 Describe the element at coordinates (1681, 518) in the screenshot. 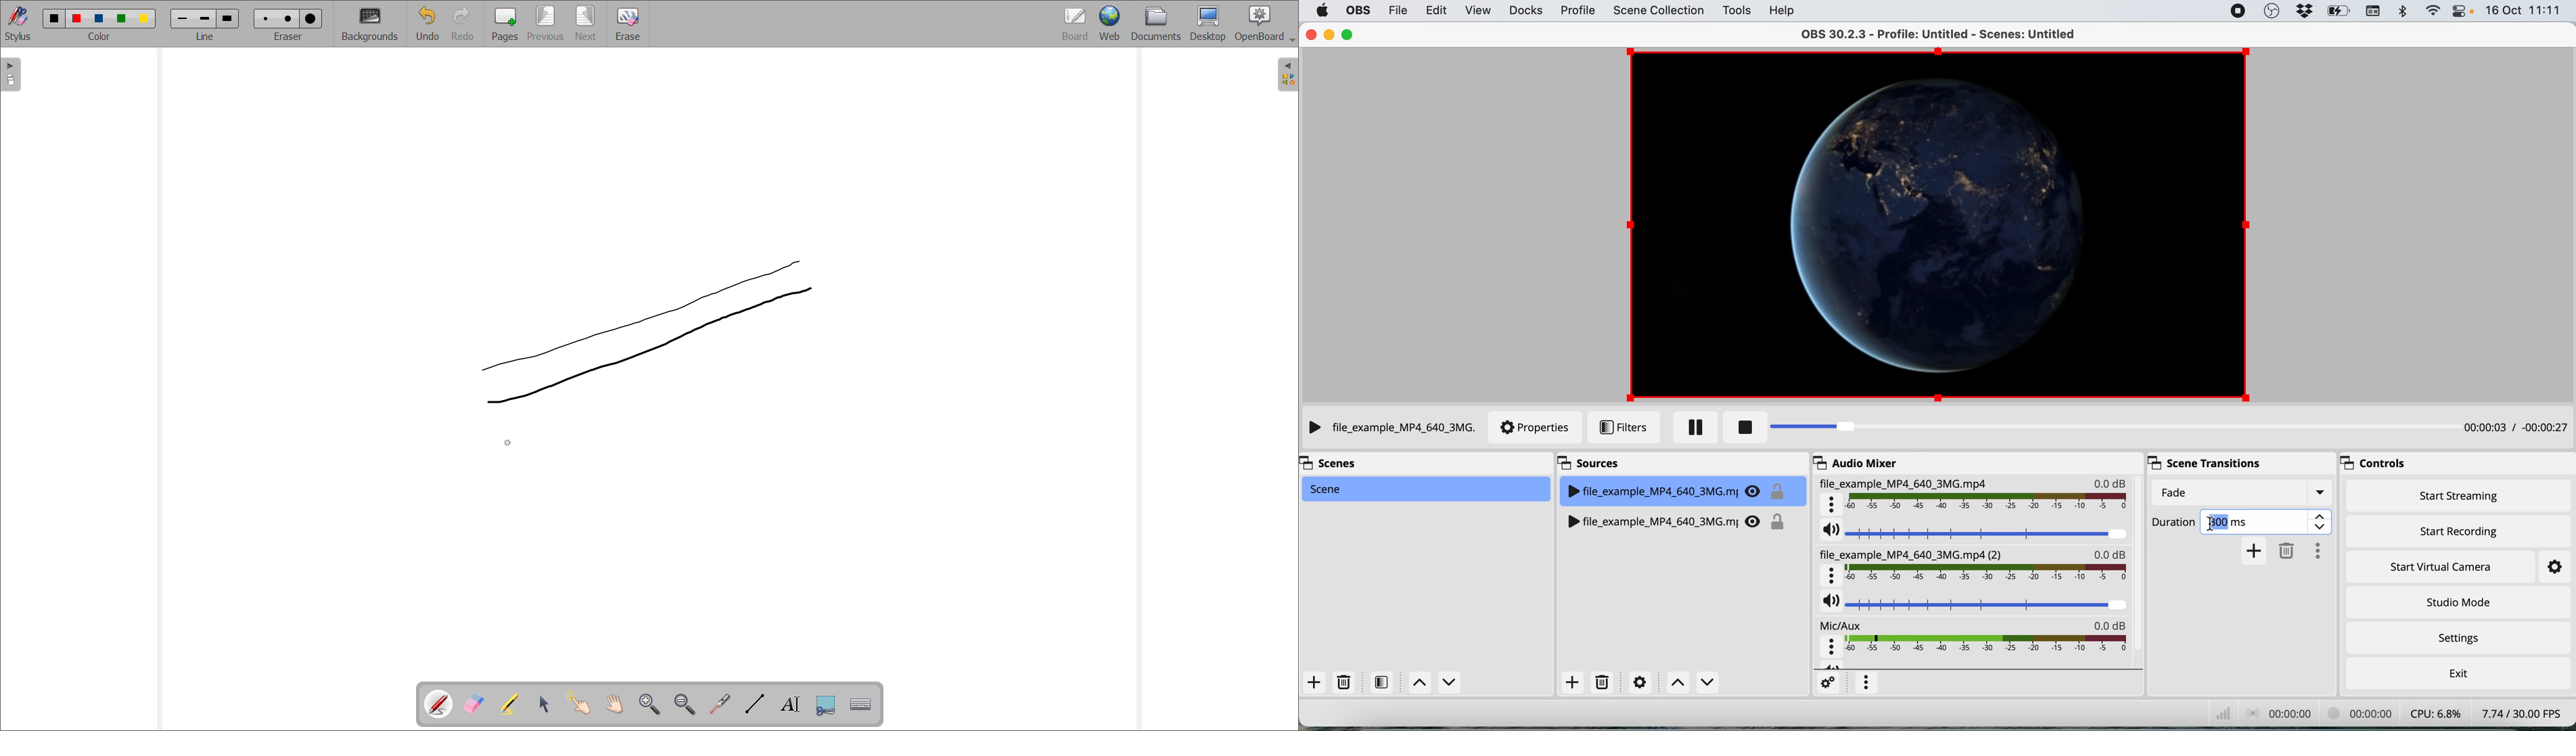

I see `source` at that location.